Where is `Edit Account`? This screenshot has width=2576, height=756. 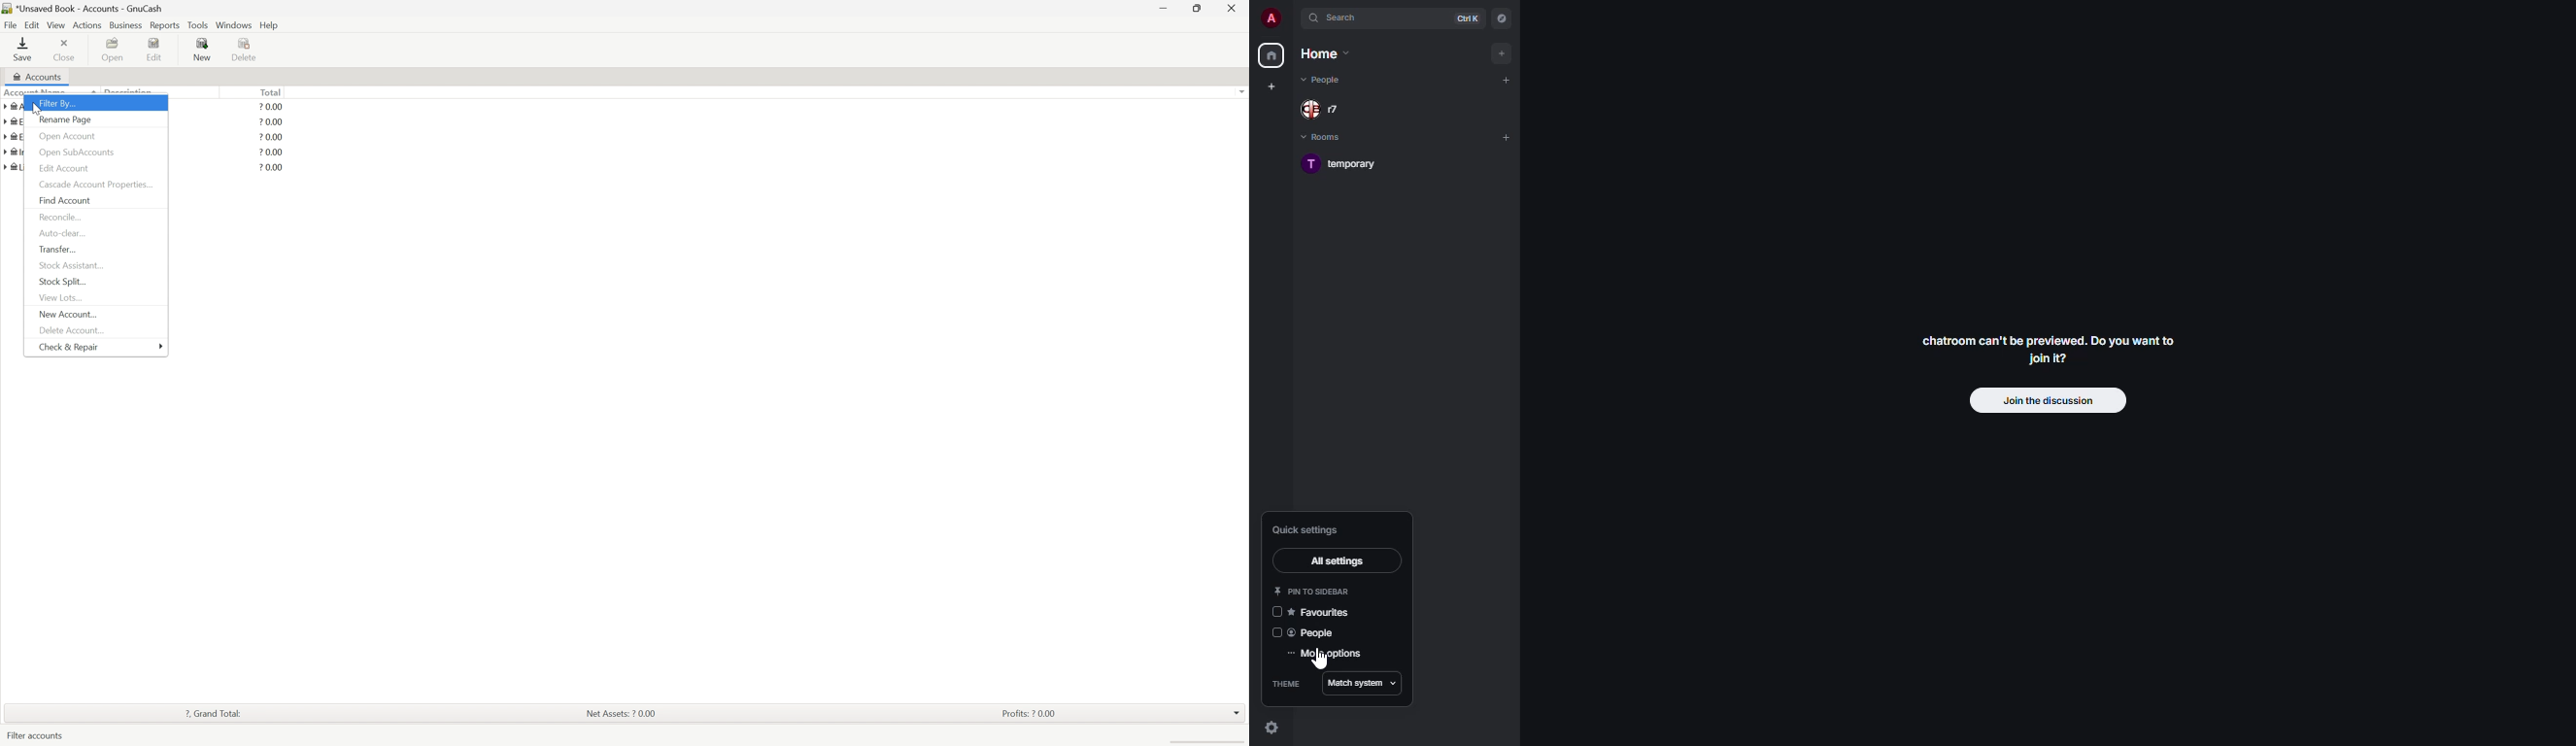 Edit Account is located at coordinates (65, 167).